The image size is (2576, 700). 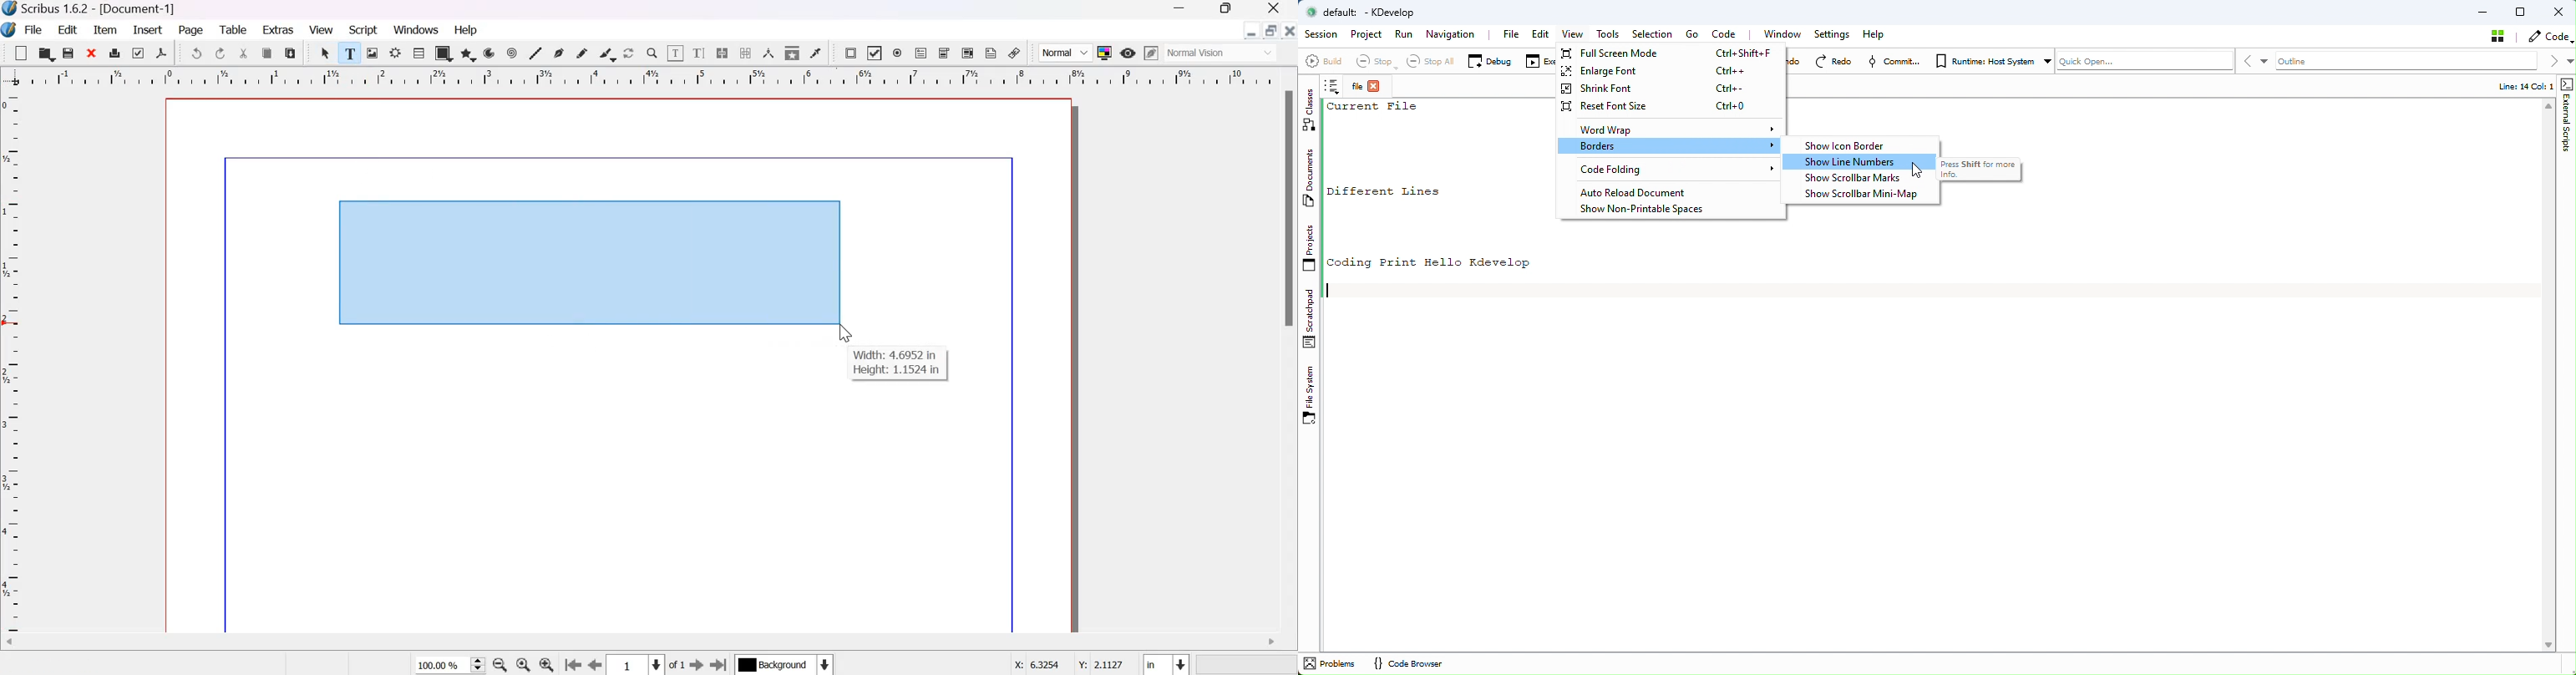 What do you see at coordinates (321, 30) in the screenshot?
I see `View` at bounding box center [321, 30].